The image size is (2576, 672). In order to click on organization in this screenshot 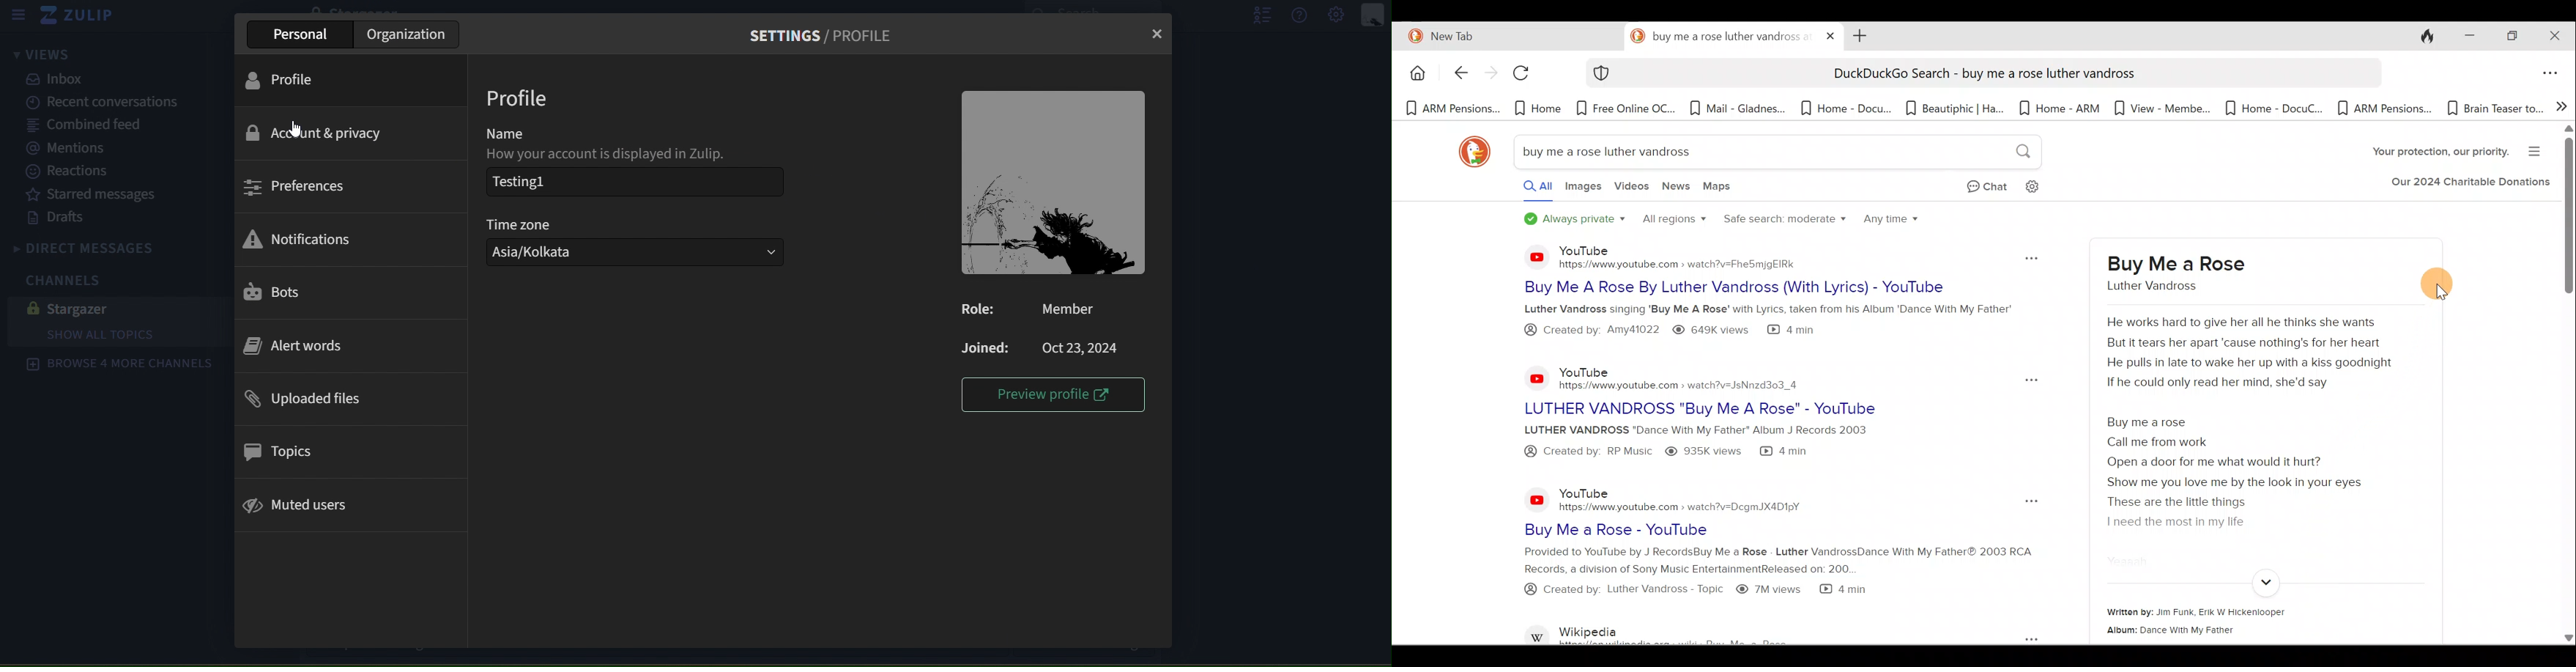, I will do `click(409, 34)`.